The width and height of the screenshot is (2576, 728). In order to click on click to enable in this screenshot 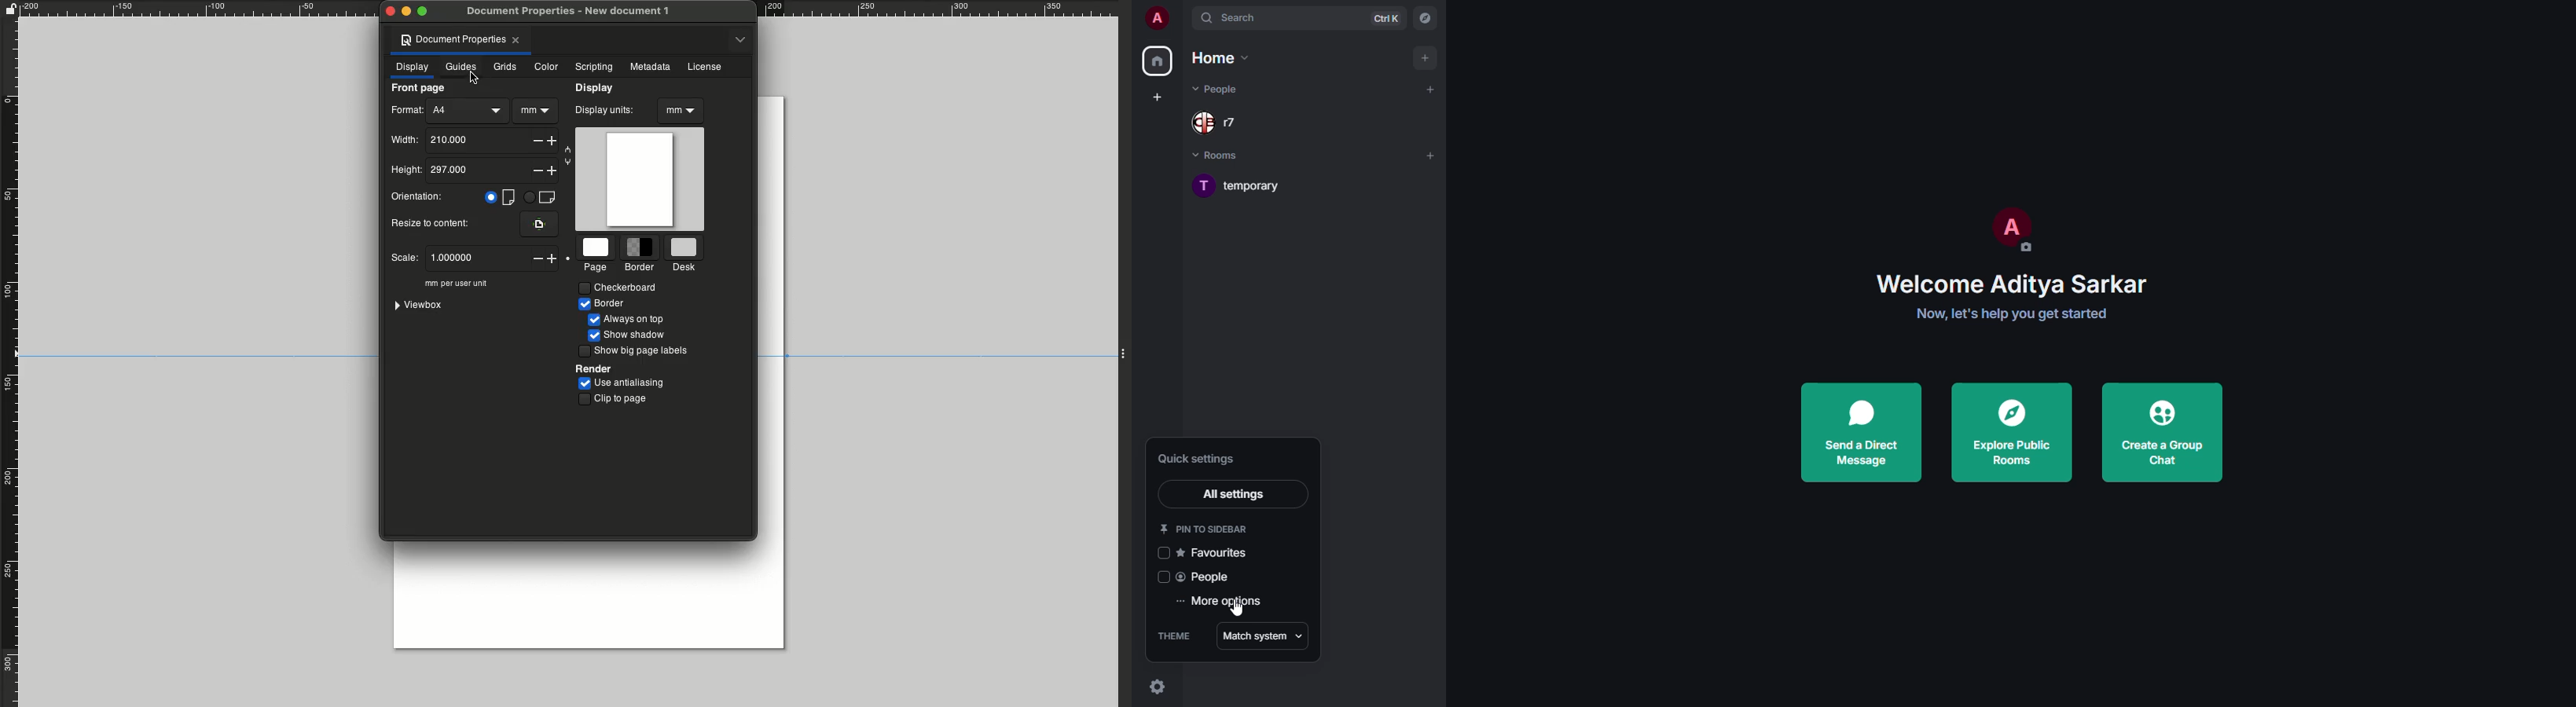, I will do `click(1163, 577)`.